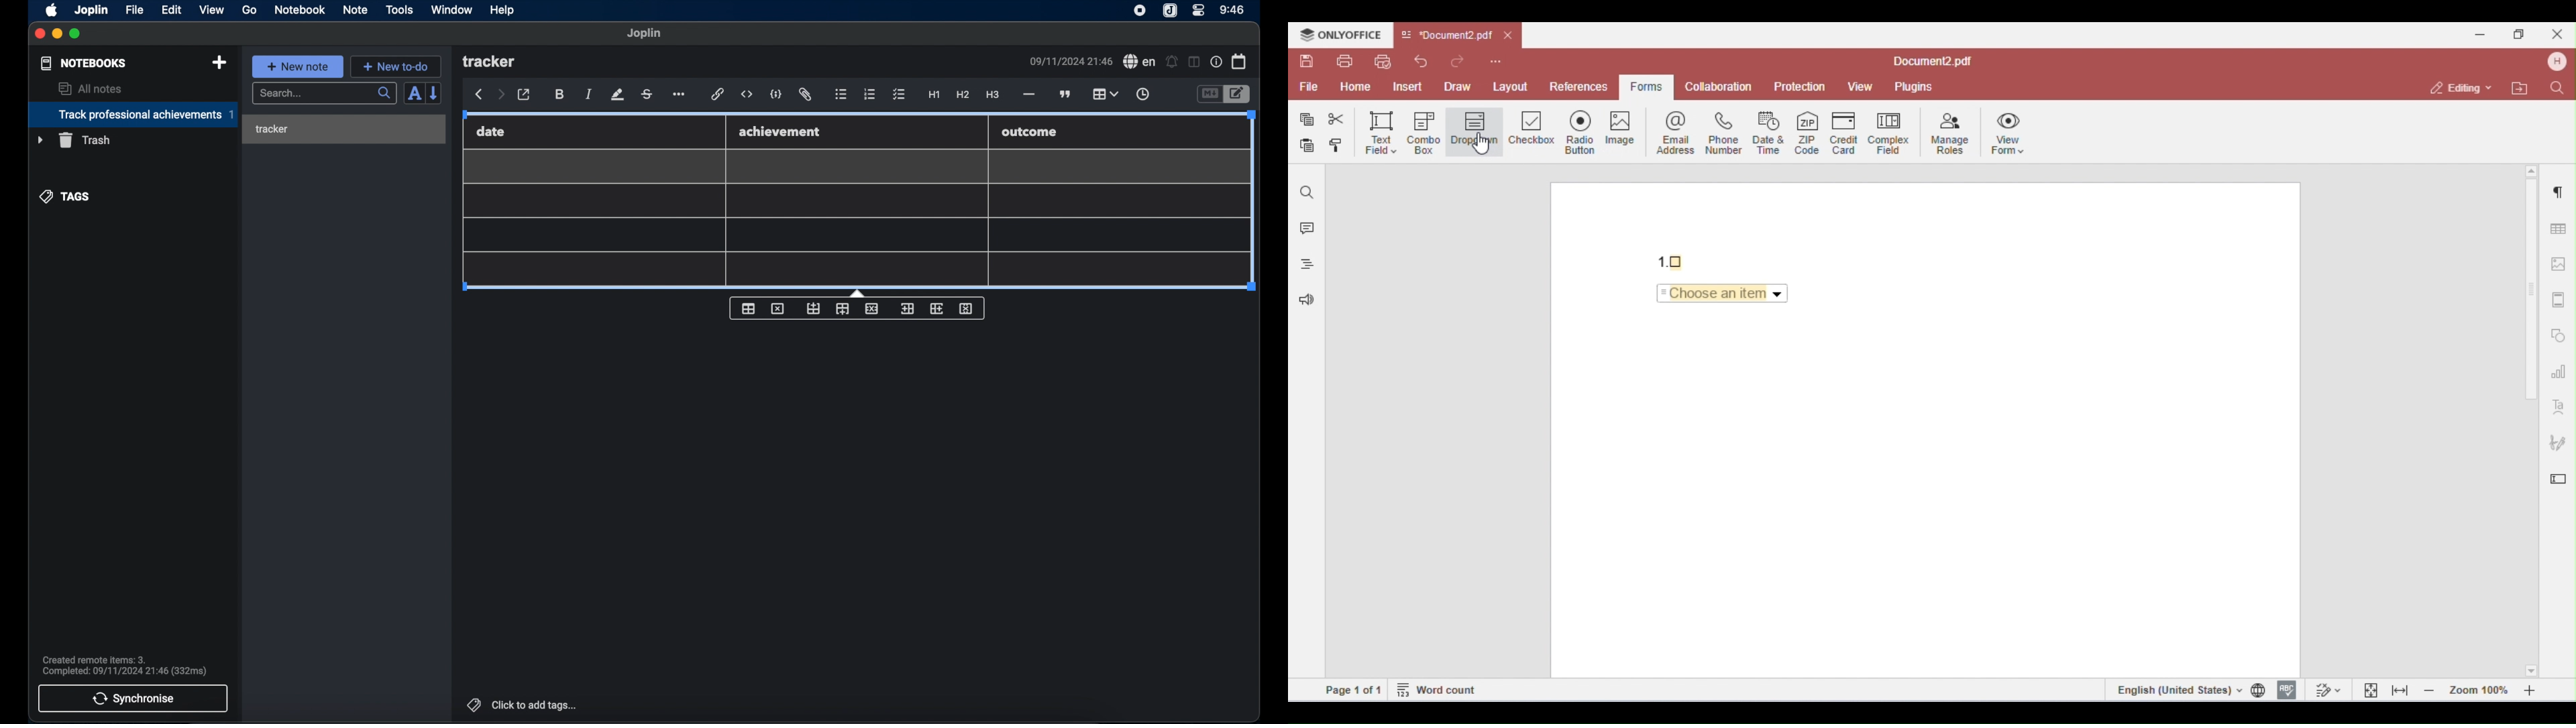  I want to click on new note, so click(297, 66).